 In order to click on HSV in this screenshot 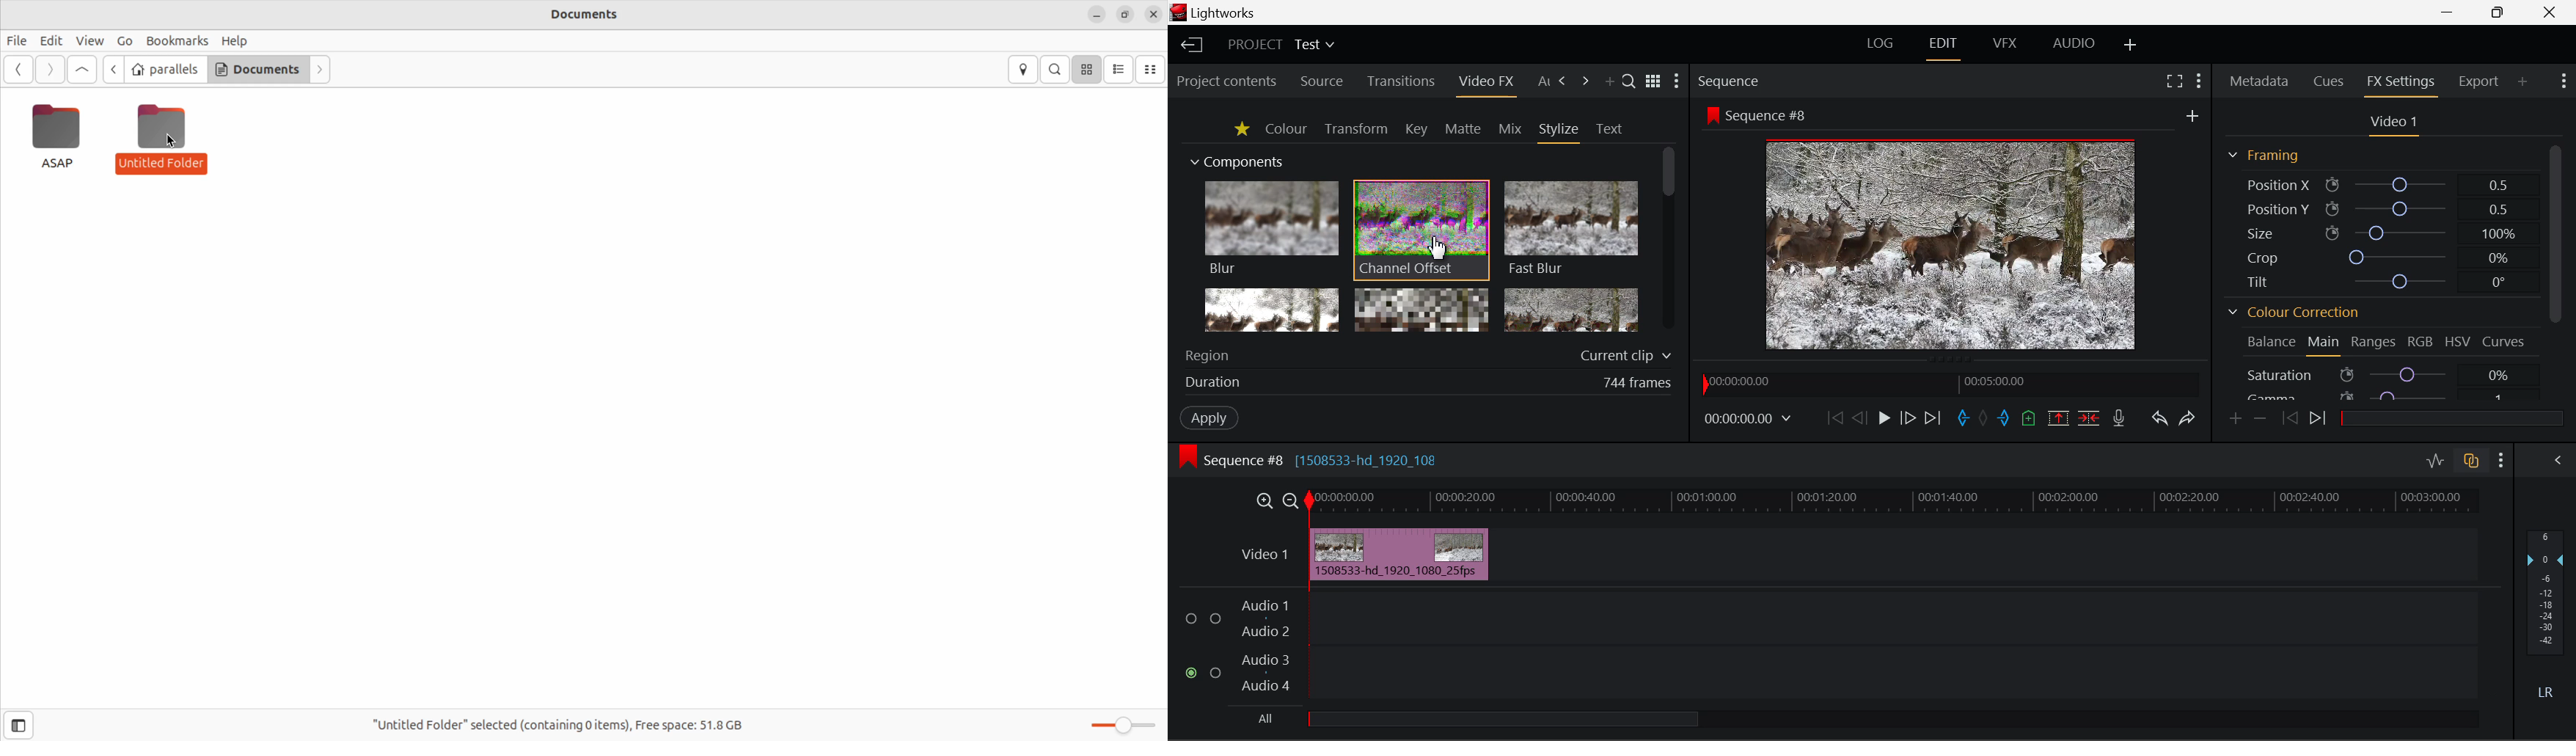, I will do `click(2457, 341)`.